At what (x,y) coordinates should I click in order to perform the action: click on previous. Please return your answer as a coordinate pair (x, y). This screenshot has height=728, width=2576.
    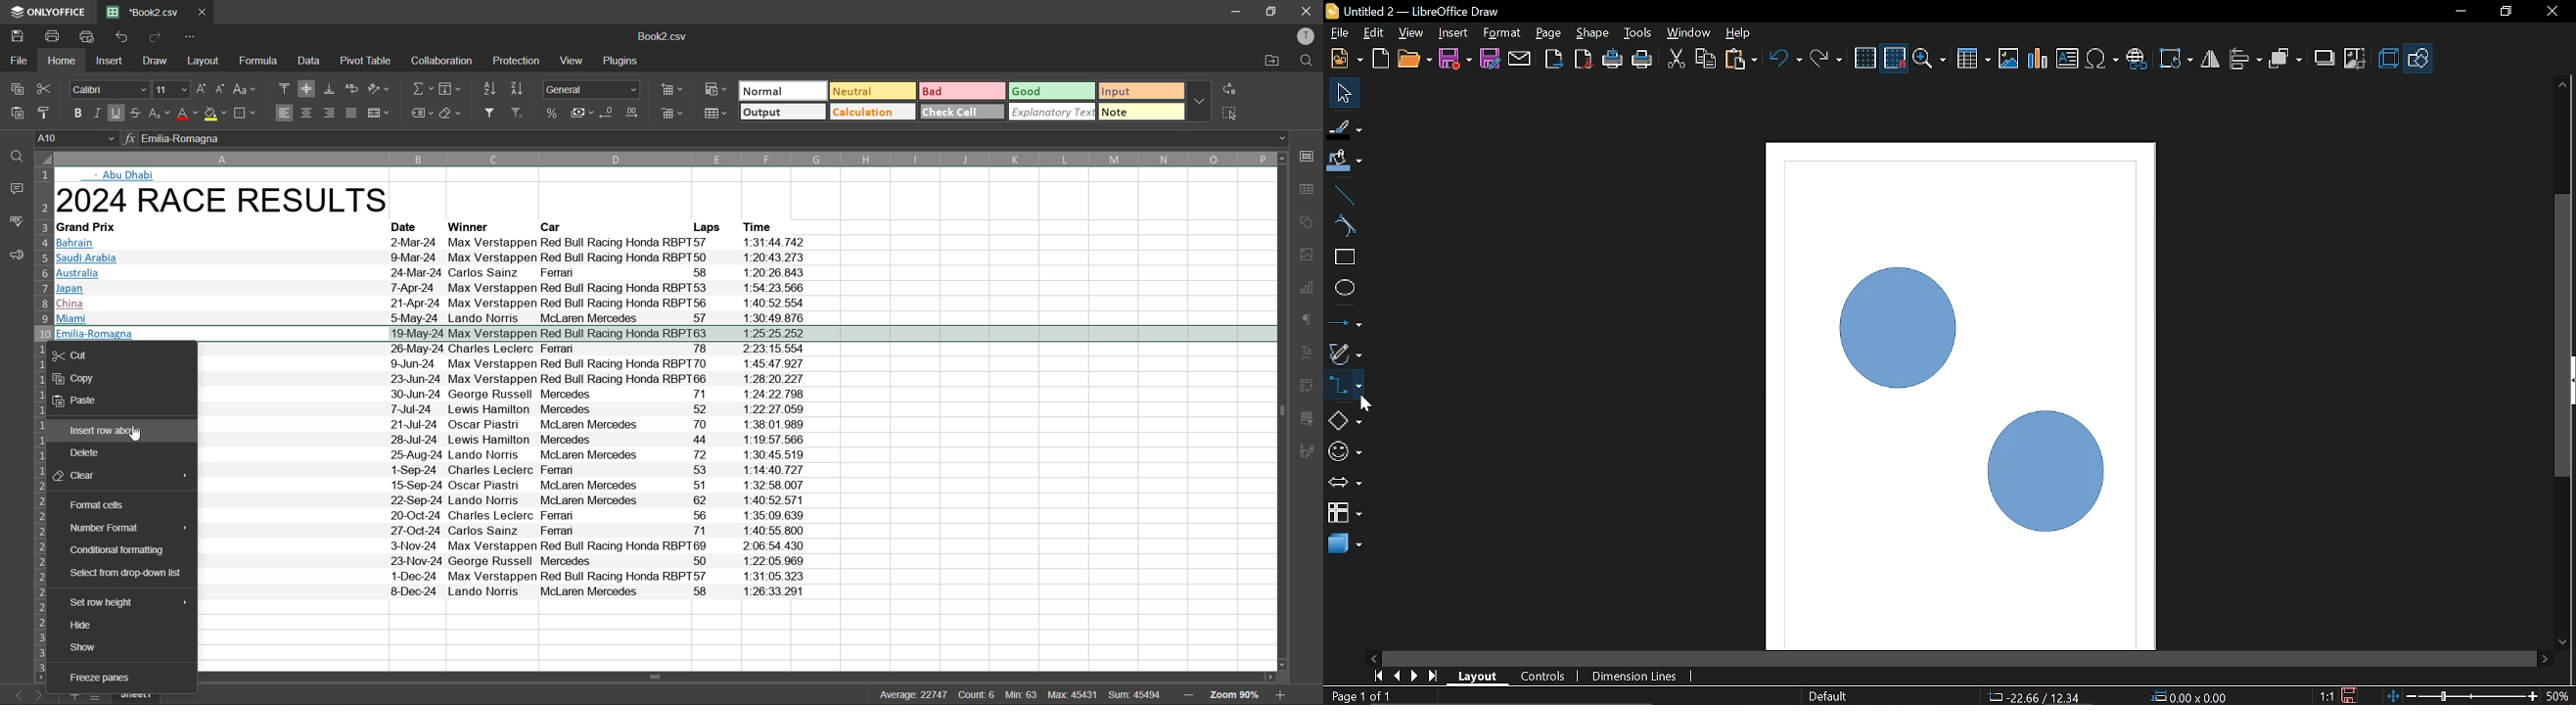
    Looking at the image, I should click on (12, 695).